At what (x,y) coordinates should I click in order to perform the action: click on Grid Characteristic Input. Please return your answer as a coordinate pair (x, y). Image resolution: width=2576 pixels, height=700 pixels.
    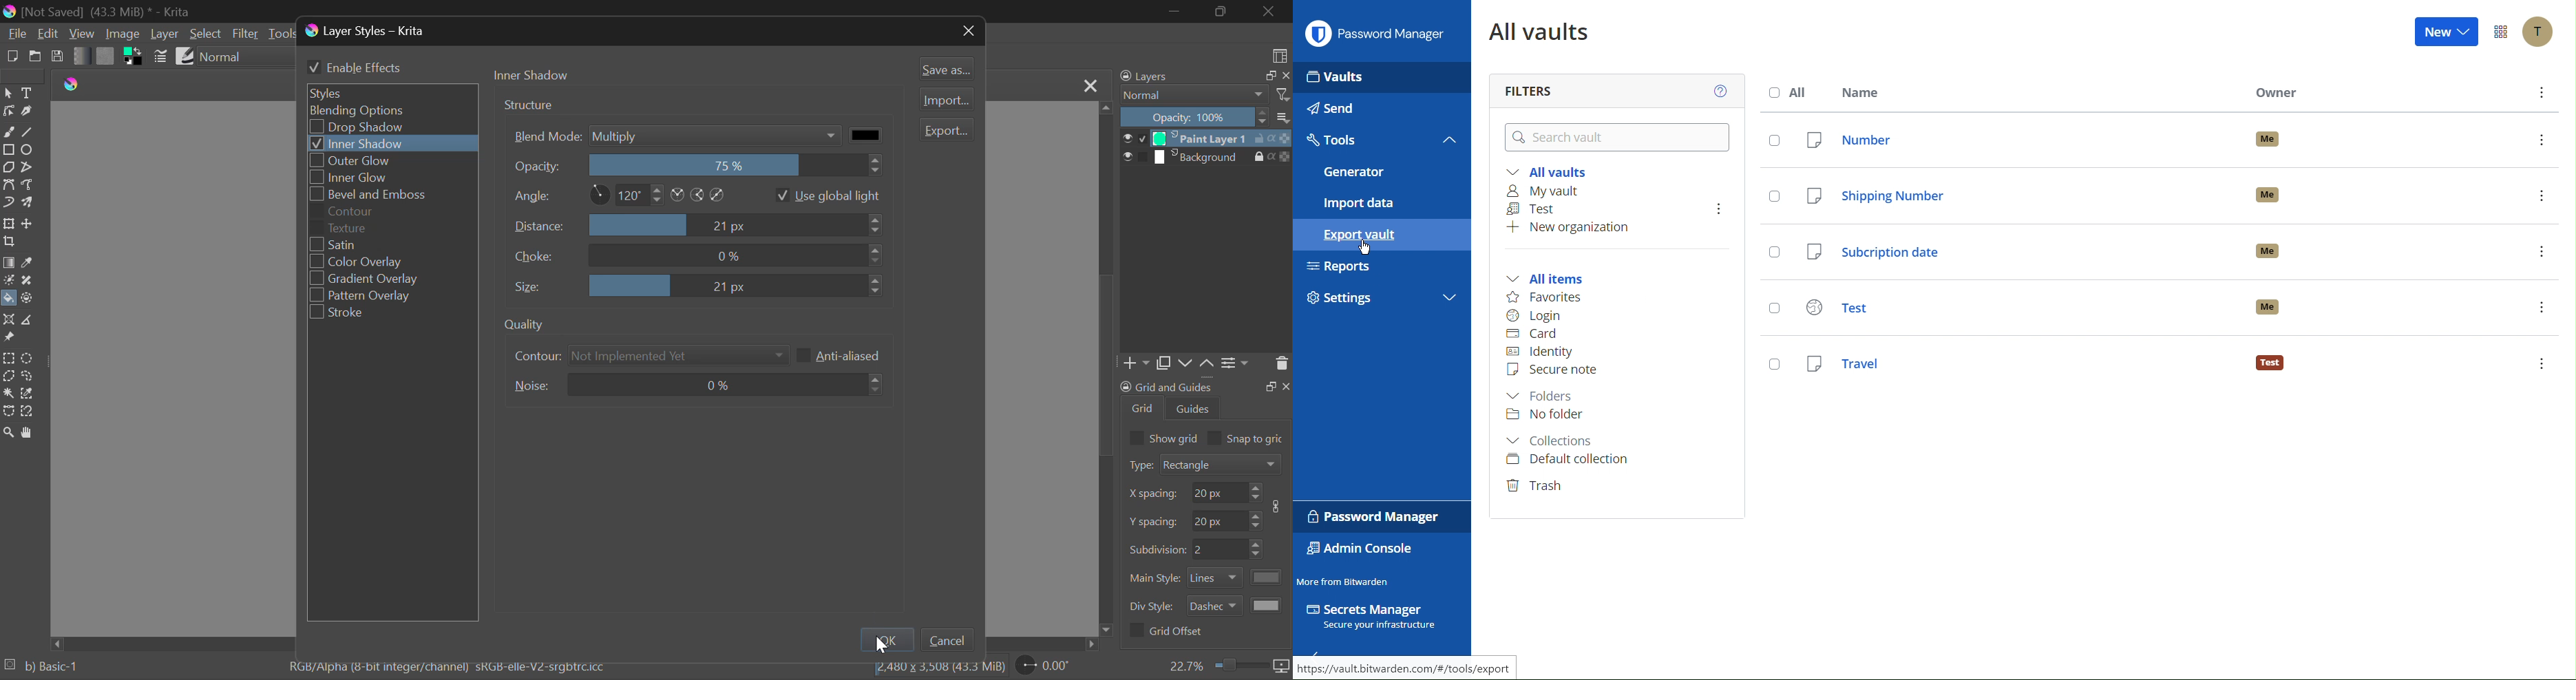
    Looking at the image, I should click on (1208, 550).